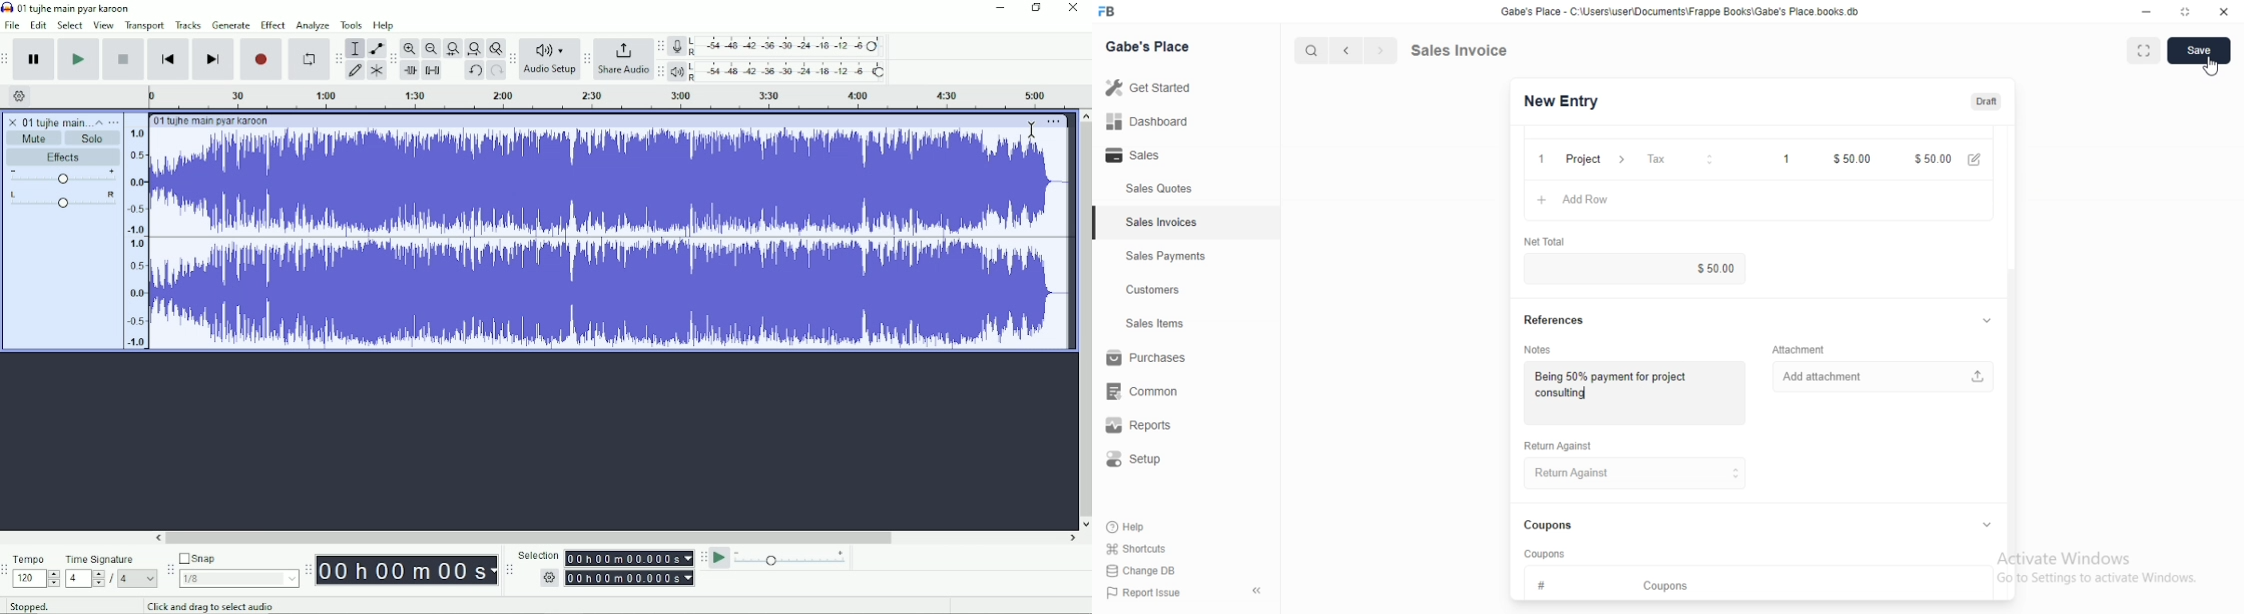  What do you see at coordinates (1847, 158) in the screenshot?
I see `50` at bounding box center [1847, 158].